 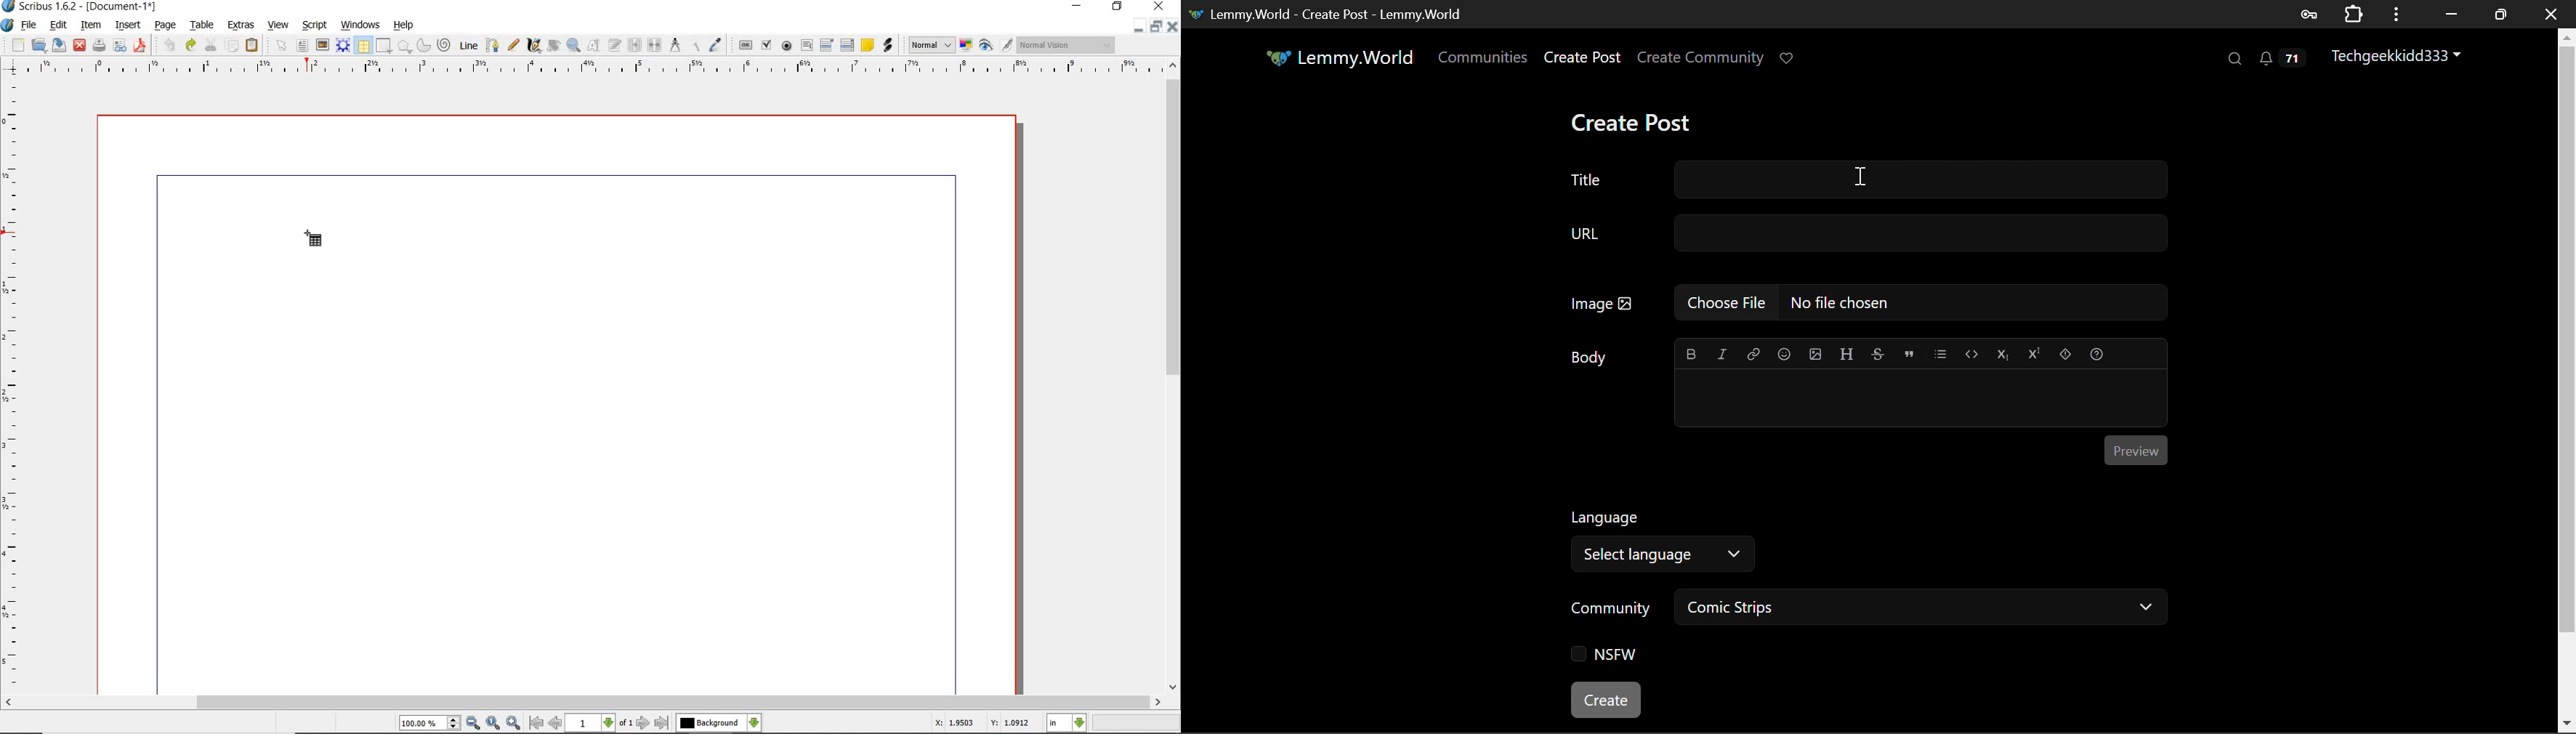 I want to click on pdf push button, so click(x=746, y=44).